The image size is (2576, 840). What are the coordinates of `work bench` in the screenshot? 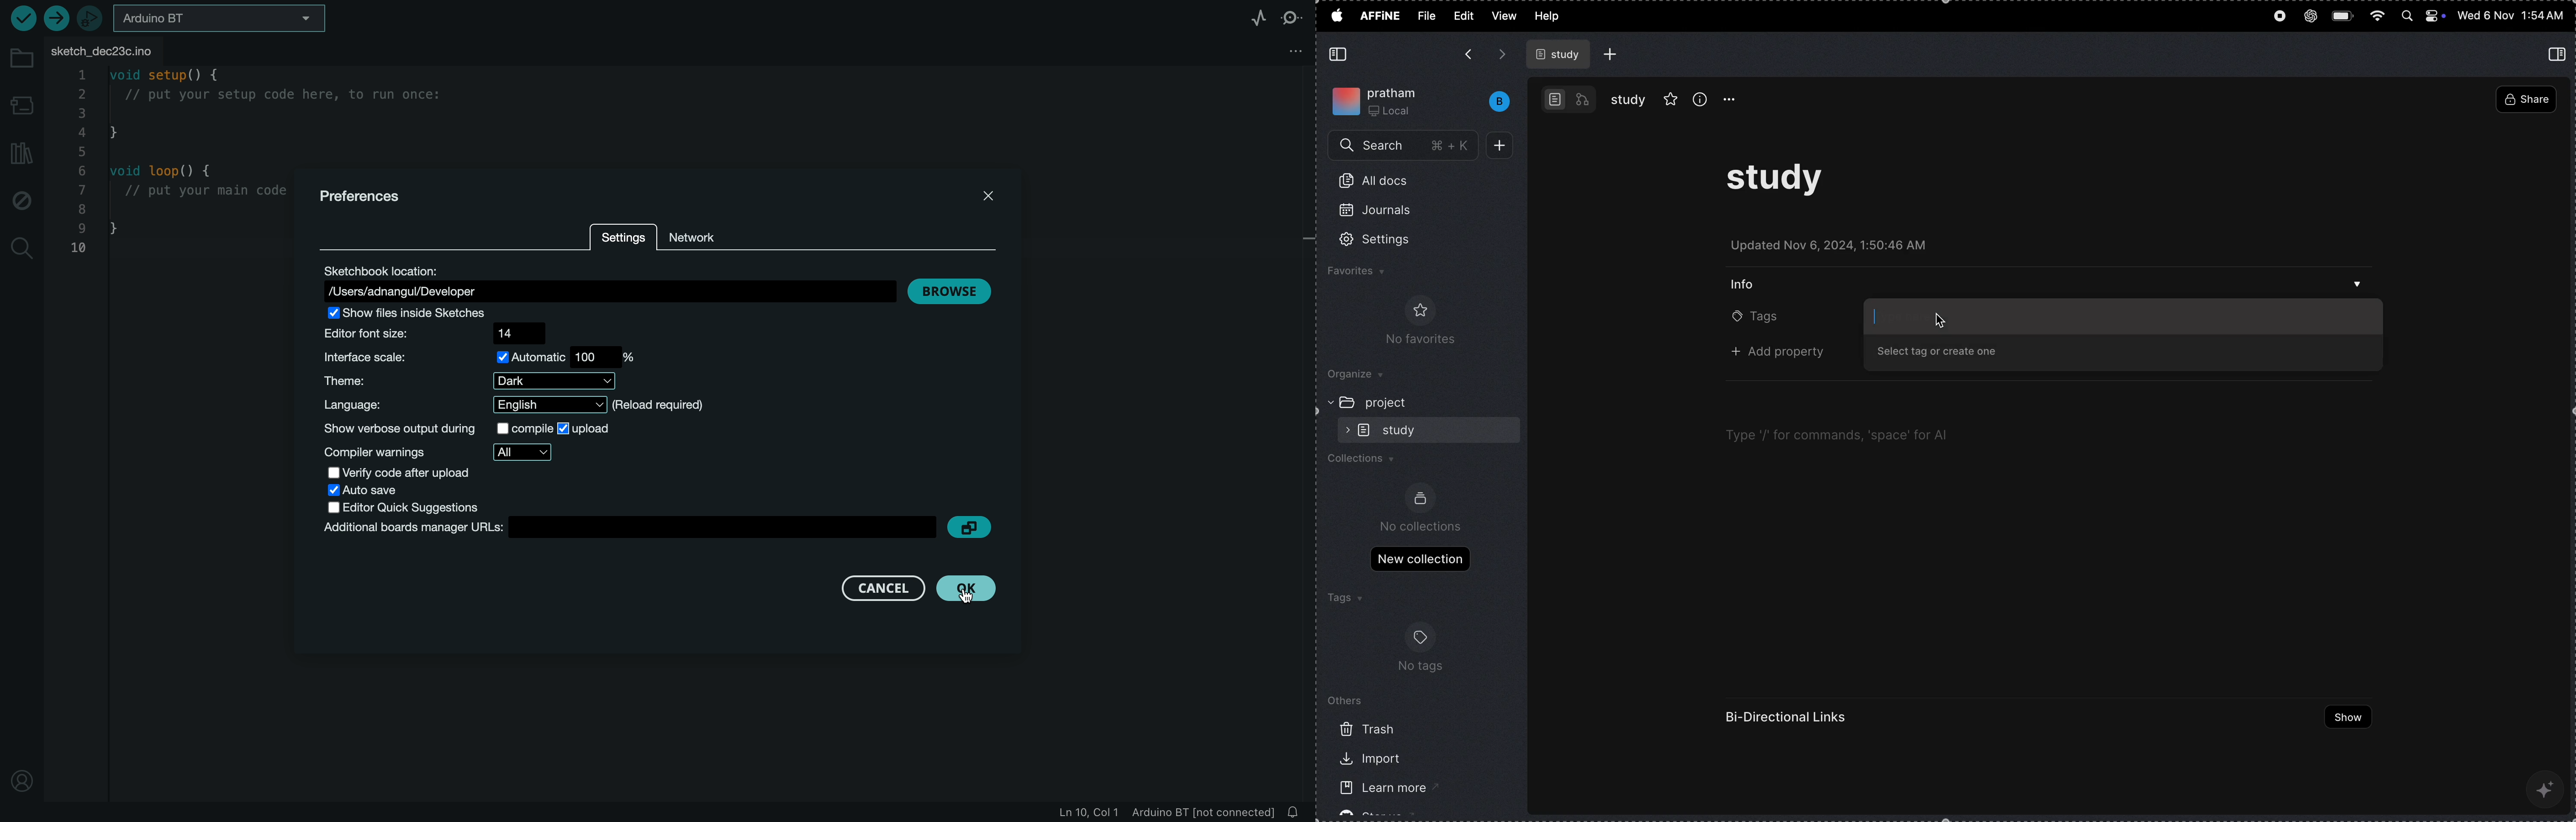 It's located at (1570, 98).